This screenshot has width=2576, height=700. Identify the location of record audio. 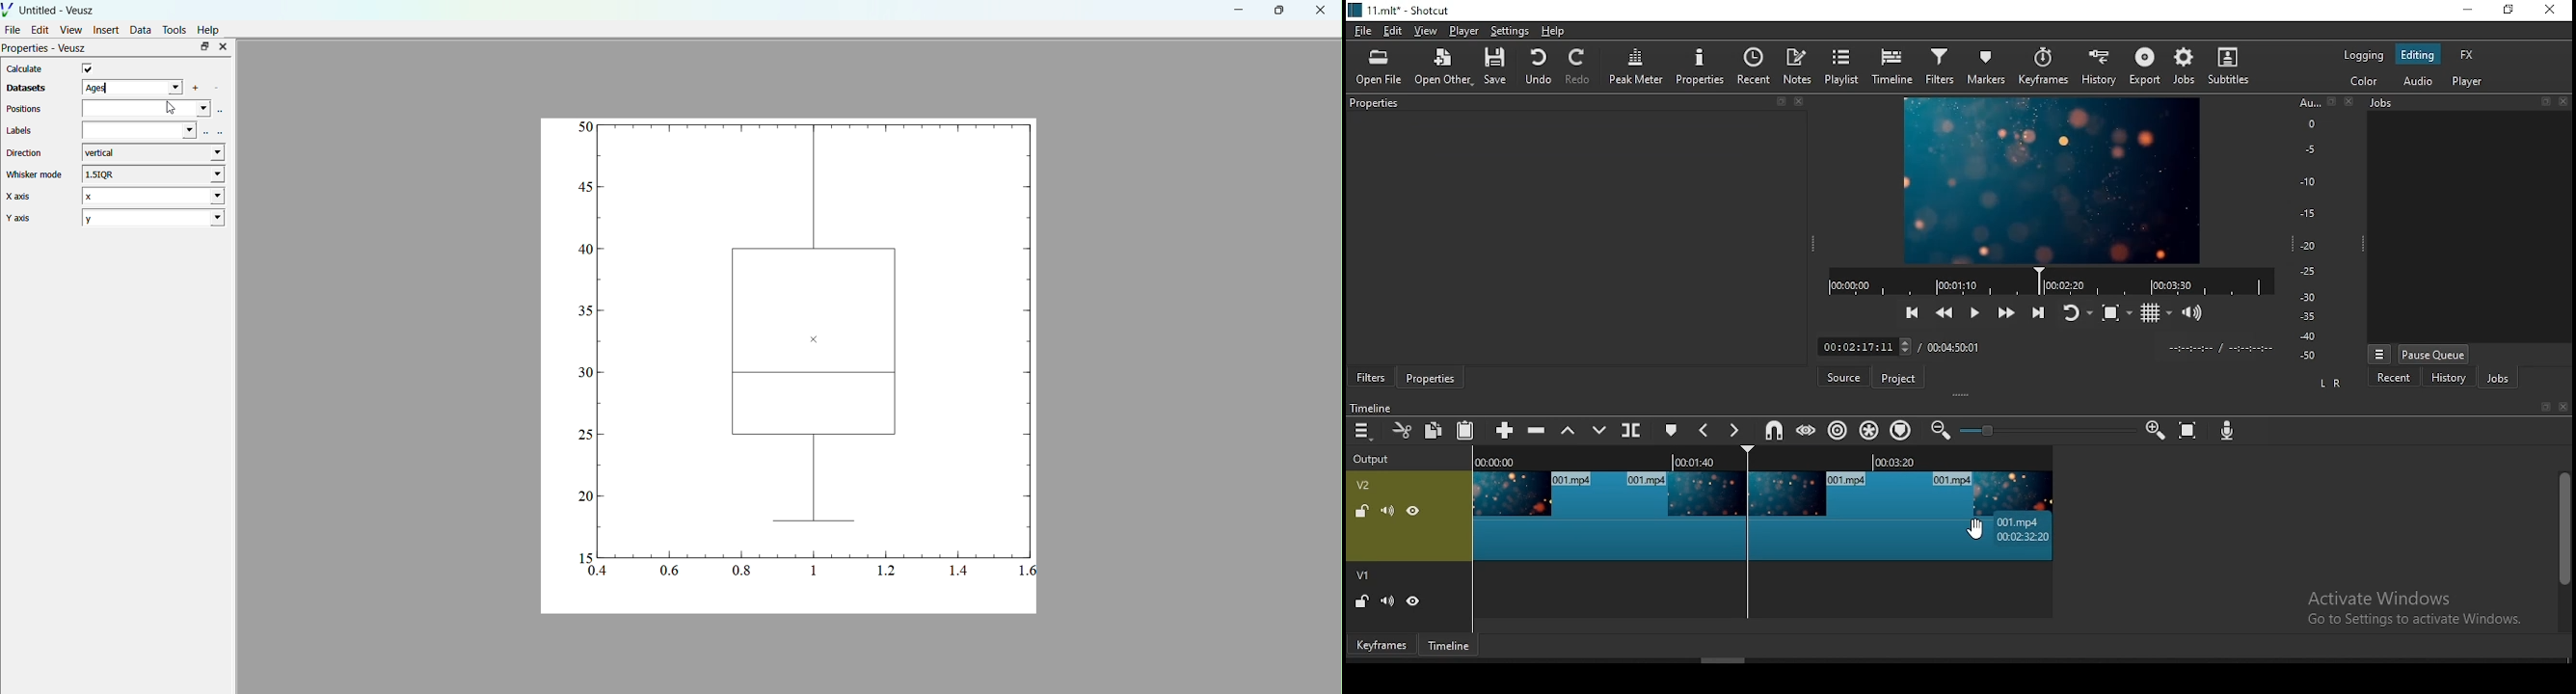
(2229, 432).